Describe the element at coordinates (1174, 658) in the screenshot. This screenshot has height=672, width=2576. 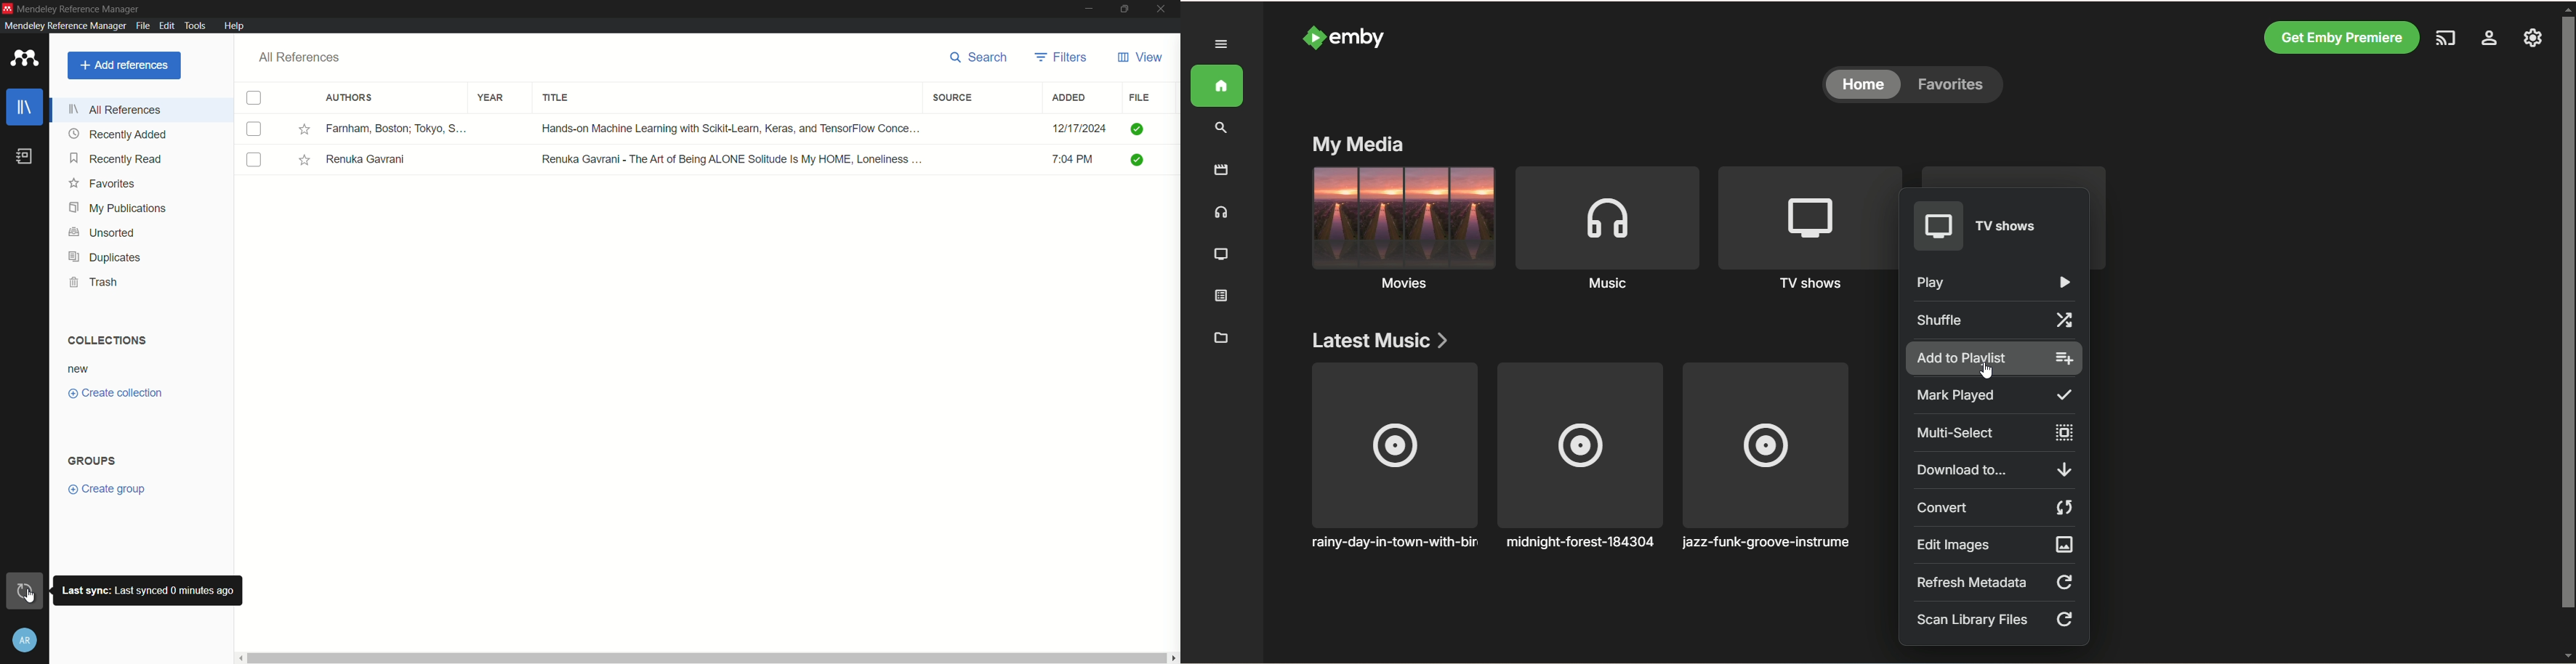
I see `scroll right` at that location.